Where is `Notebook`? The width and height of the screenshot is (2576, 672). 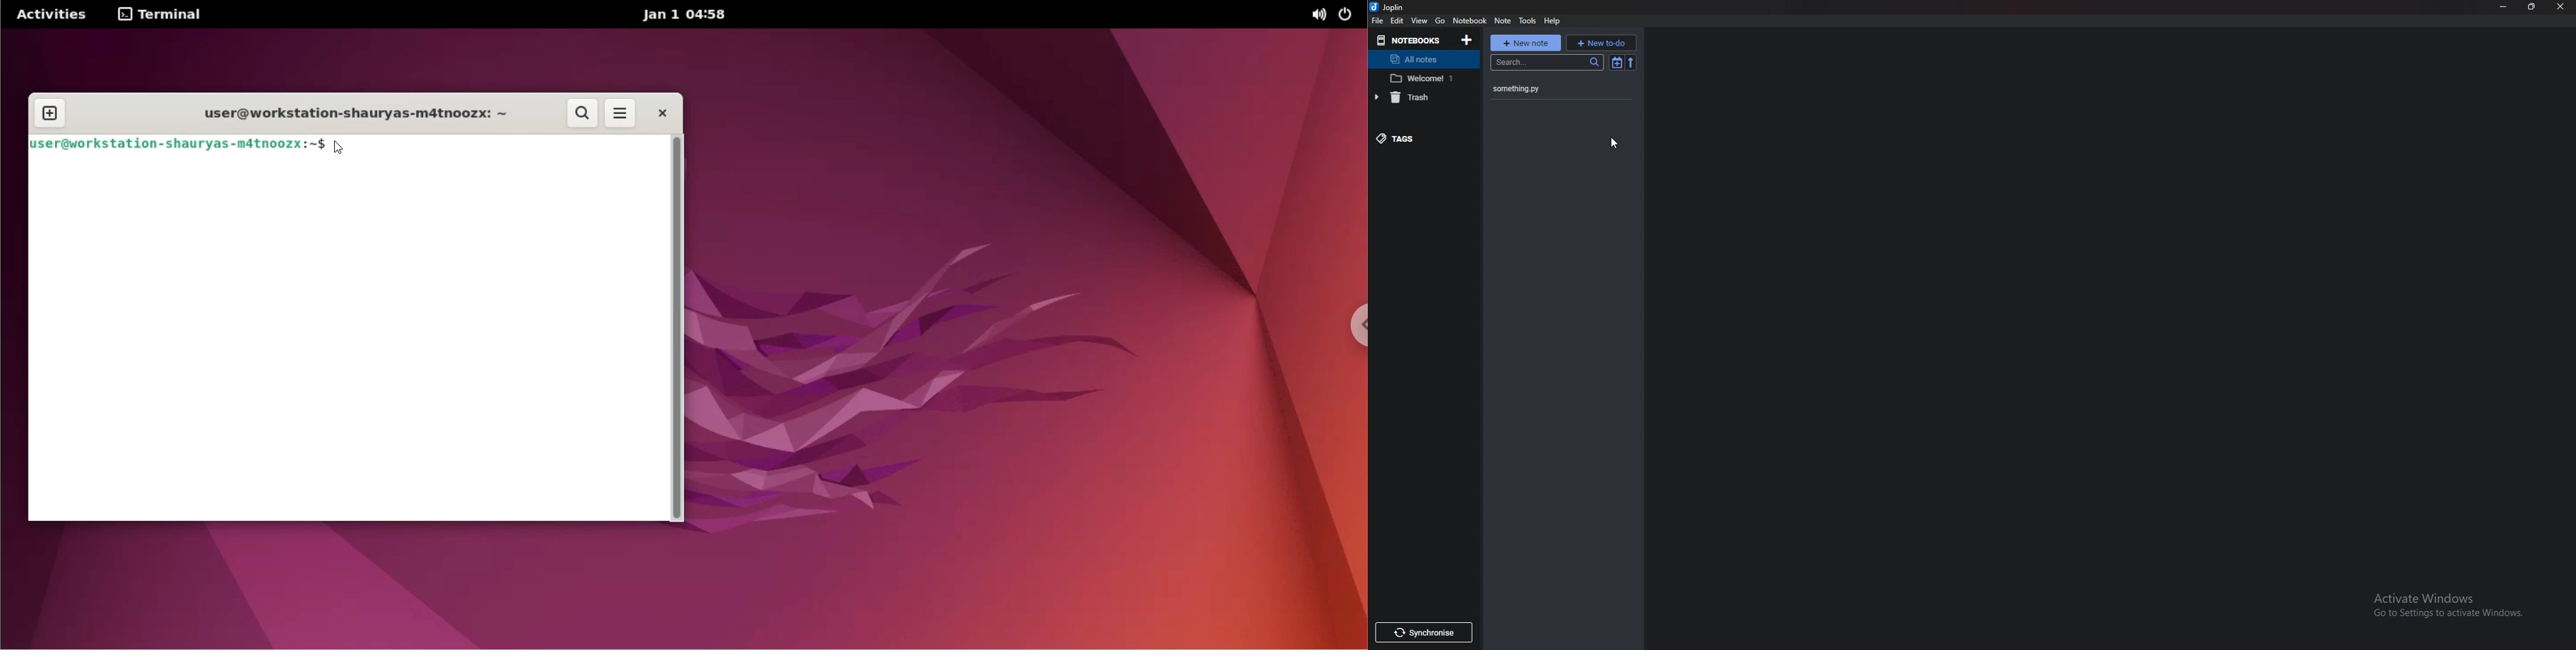 Notebook is located at coordinates (1469, 20).